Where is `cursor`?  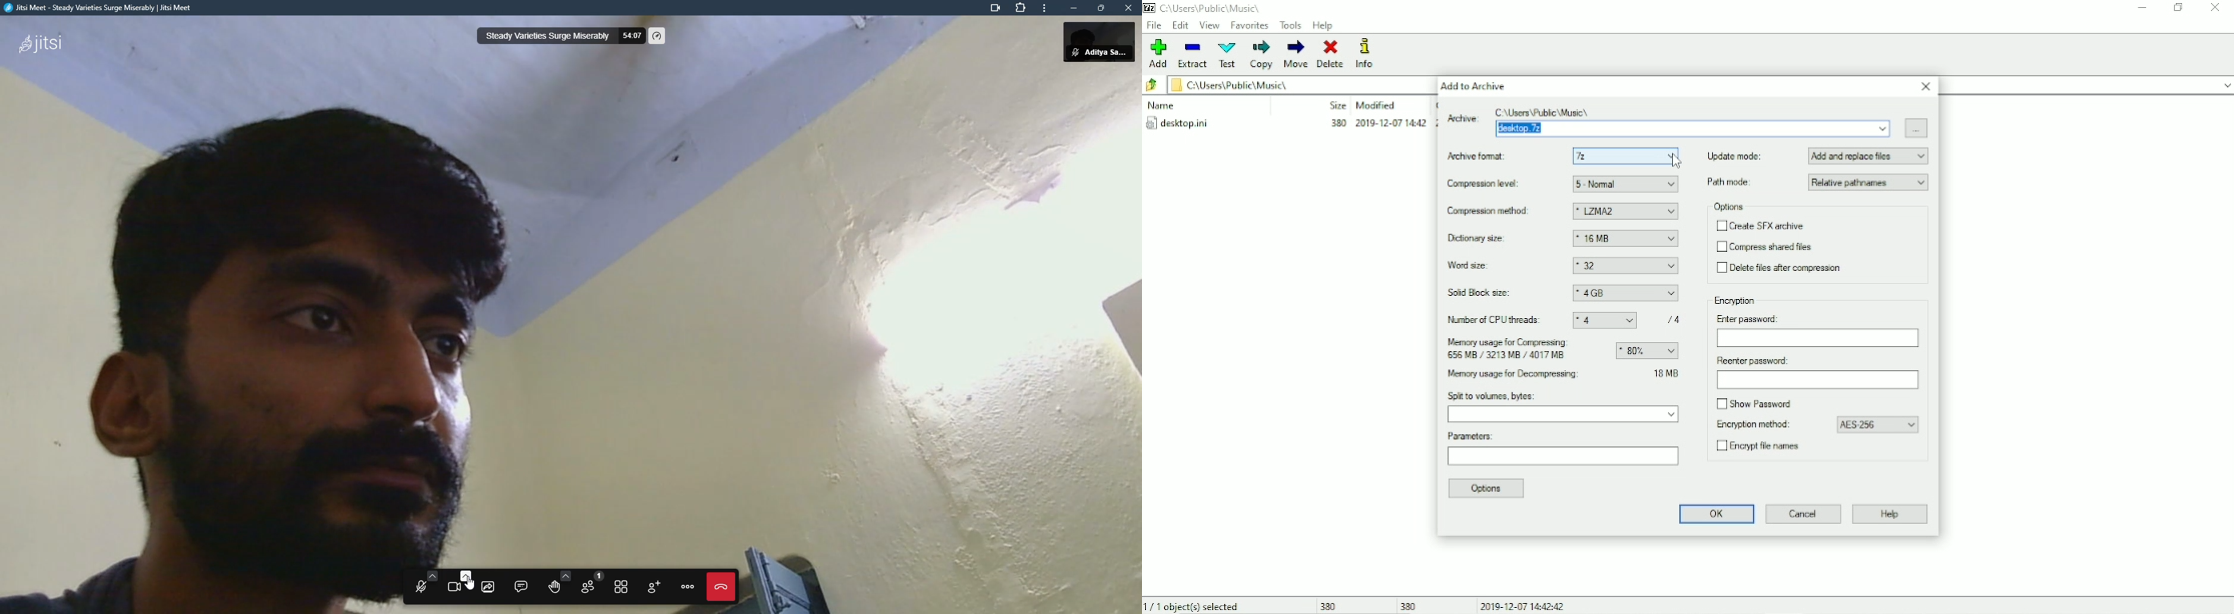 cursor is located at coordinates (1676, 161).